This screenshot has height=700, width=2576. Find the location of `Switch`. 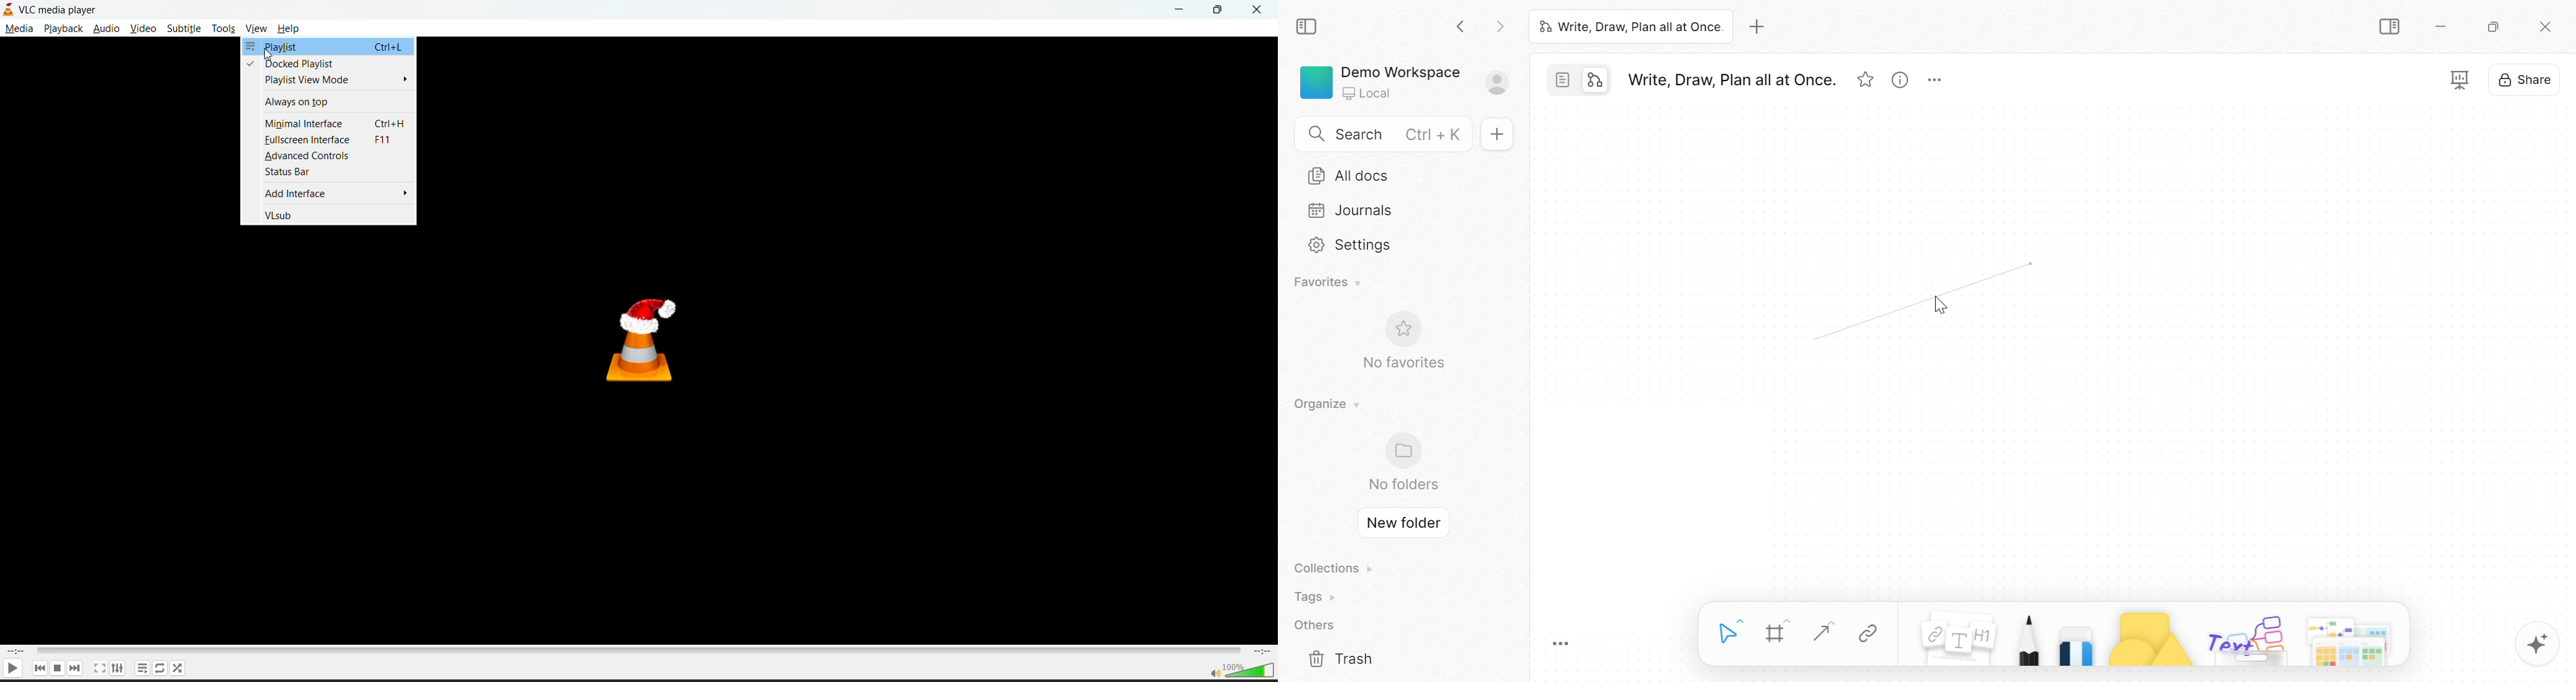

Switch is located at coordinates (1583, 82).